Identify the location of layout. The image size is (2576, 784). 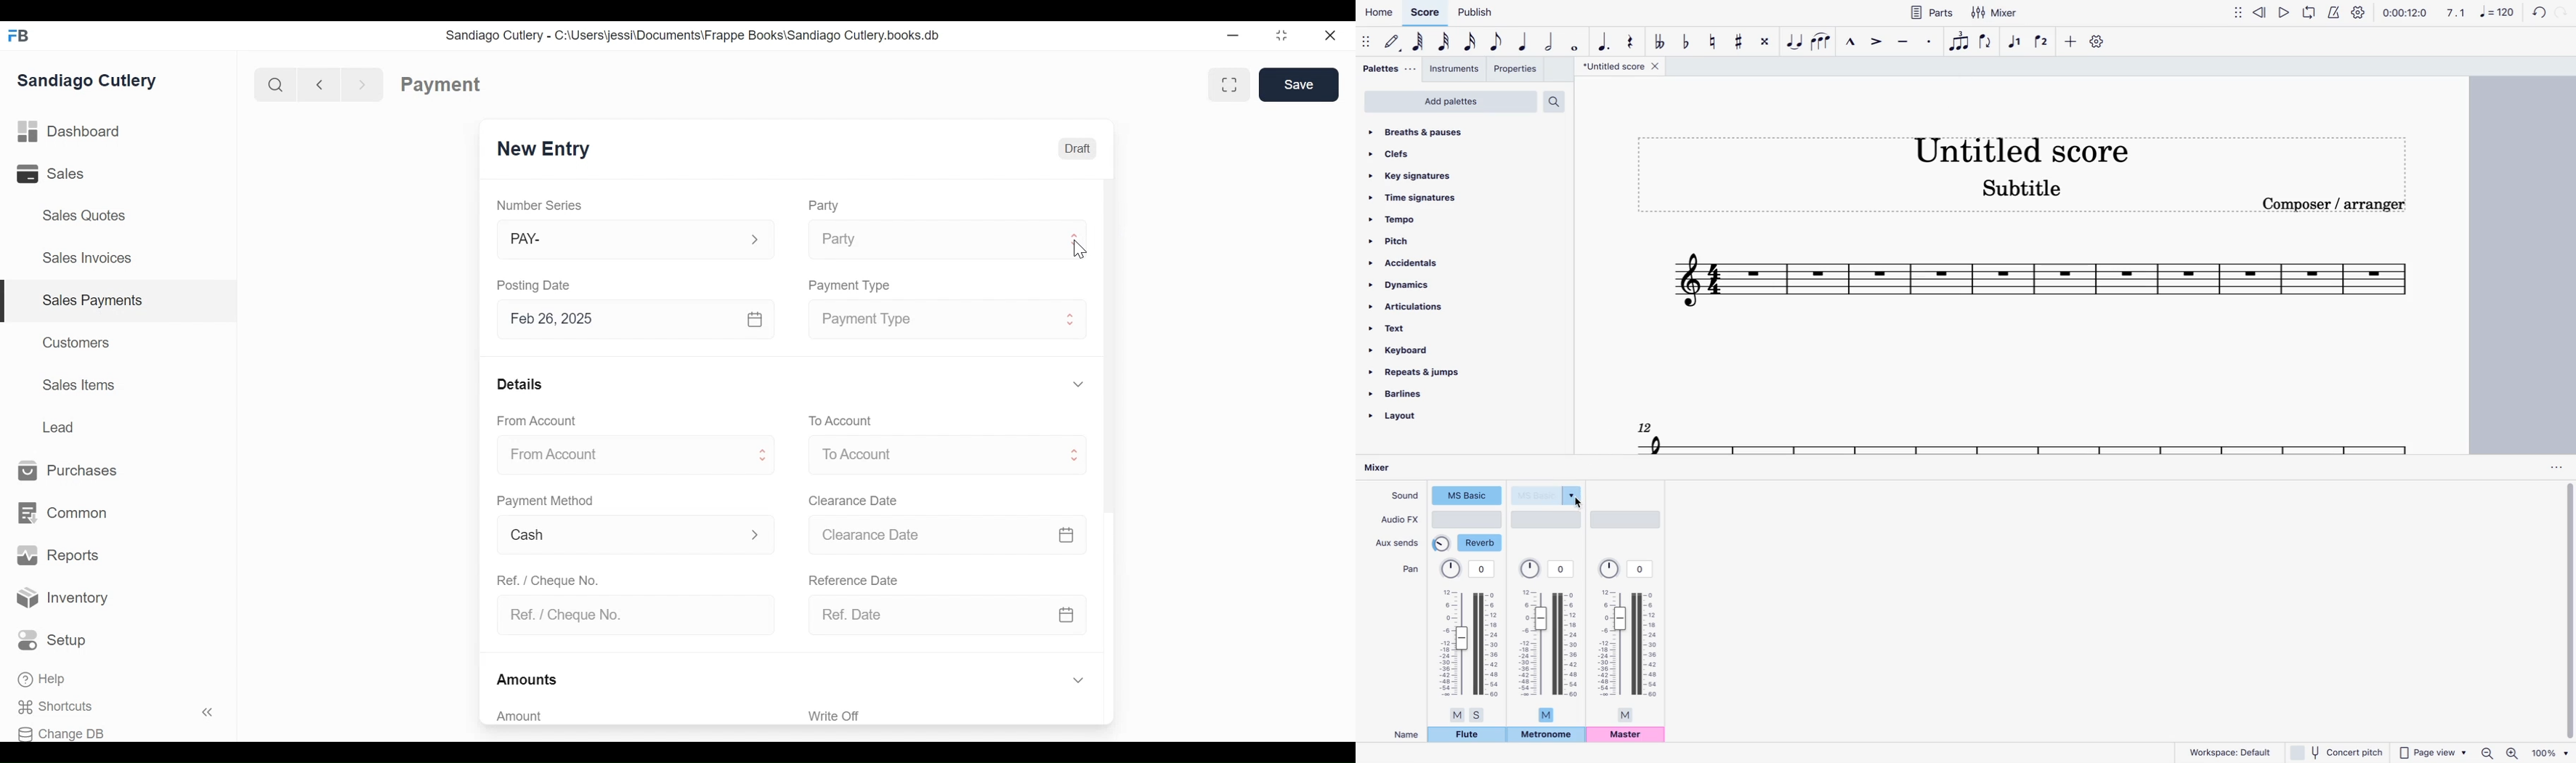
(1418, 419).